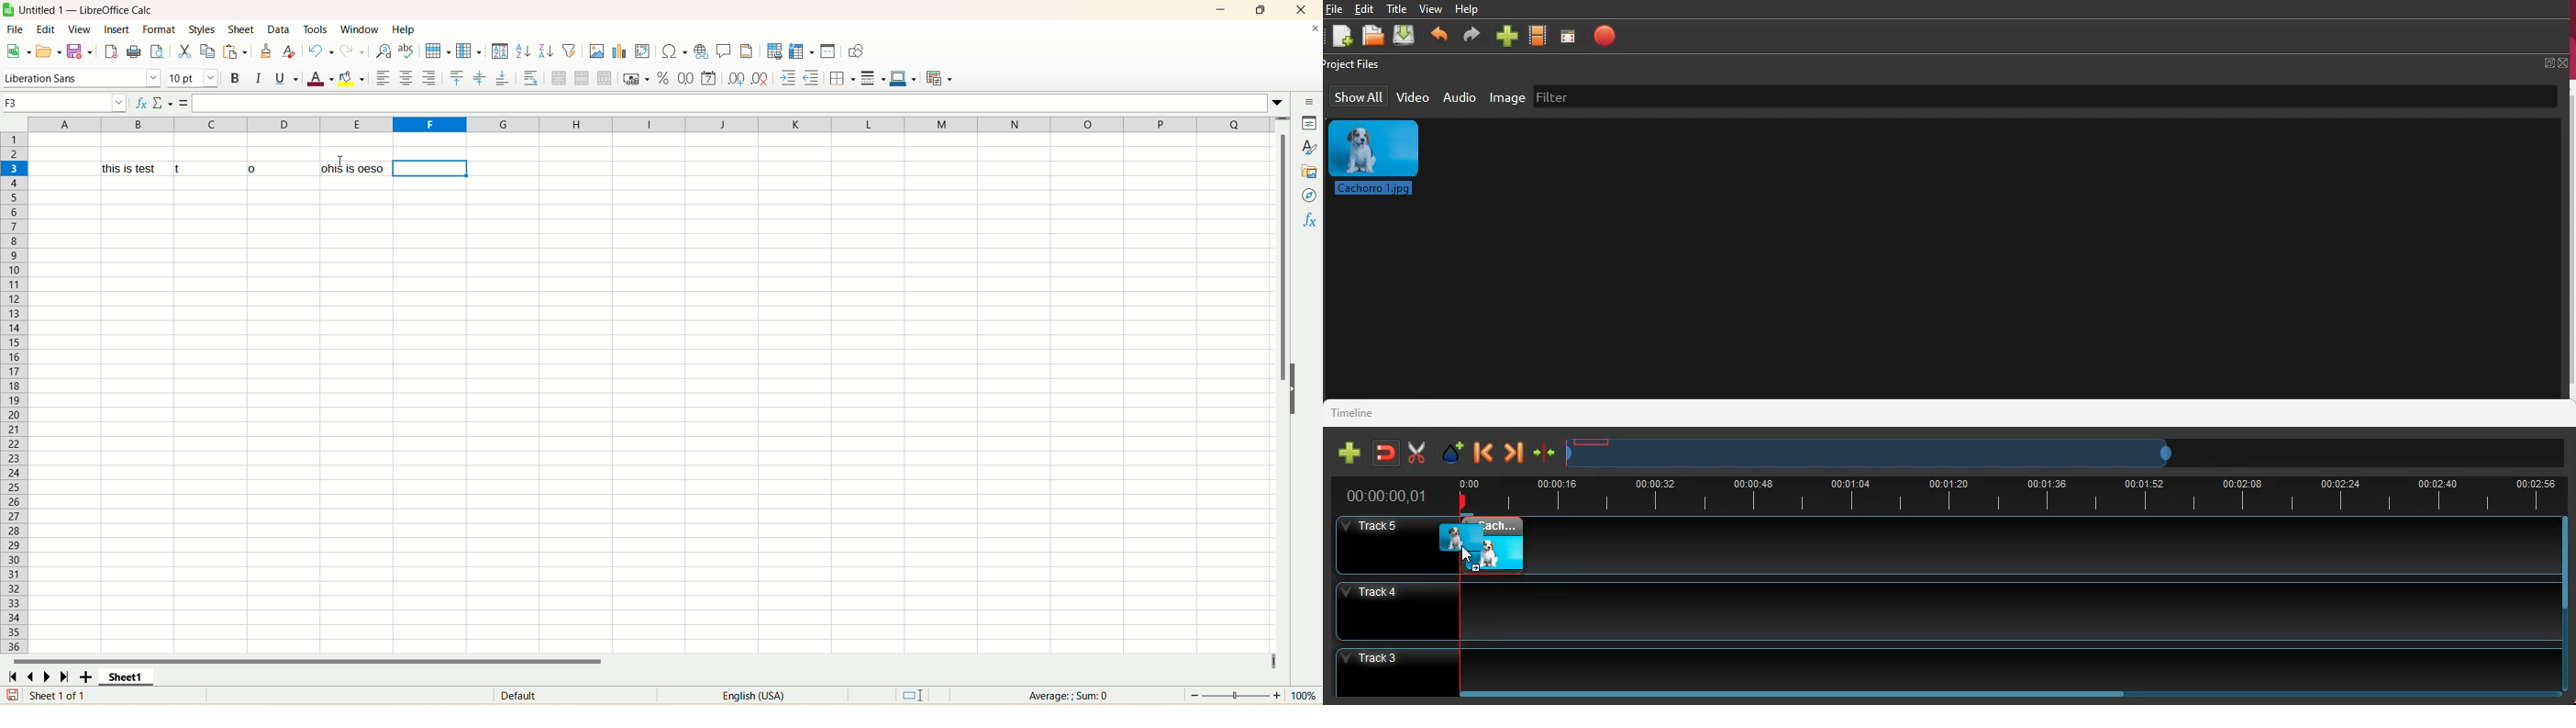  What do you see at coordinates (65, 103) in the screenshot?
I see `cell name` at bounding box center [65, 103].